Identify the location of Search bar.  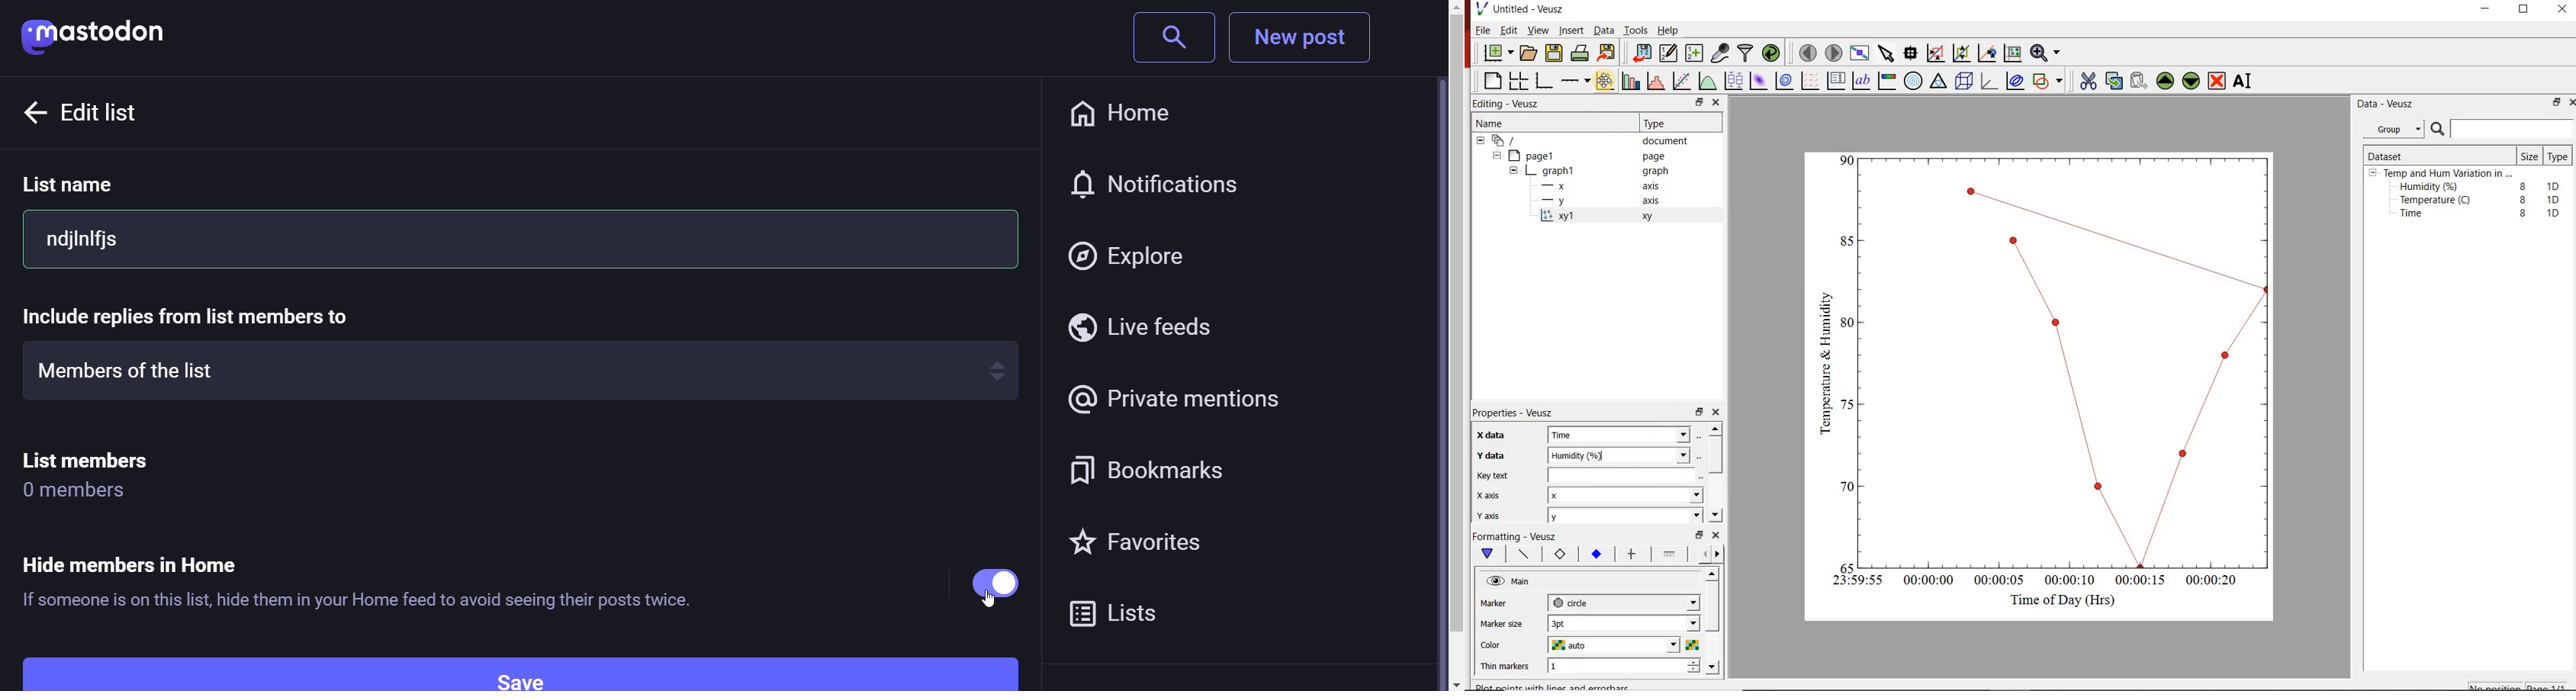
(2503, 129).